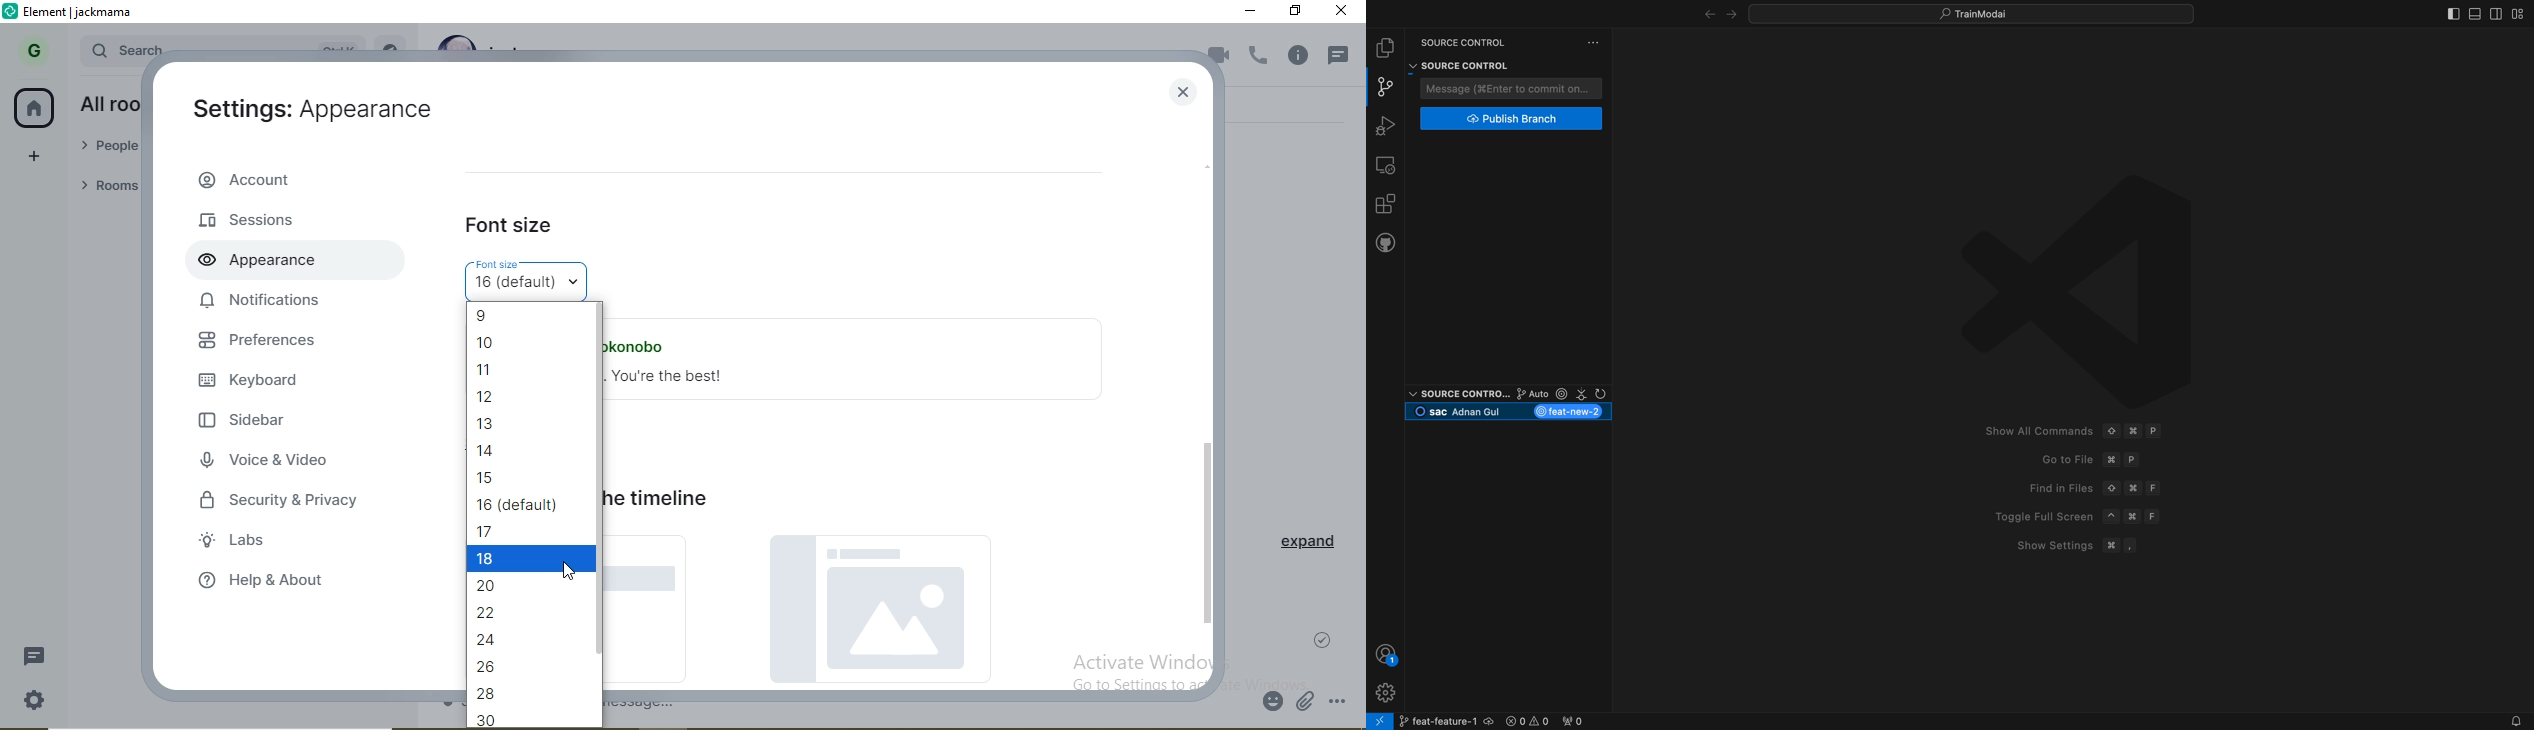 Image resolution: width=2548 pixels, height=756 pixels. Describe the element at coordinates (238, 538) in the screenshot. I see `labs` at that location.